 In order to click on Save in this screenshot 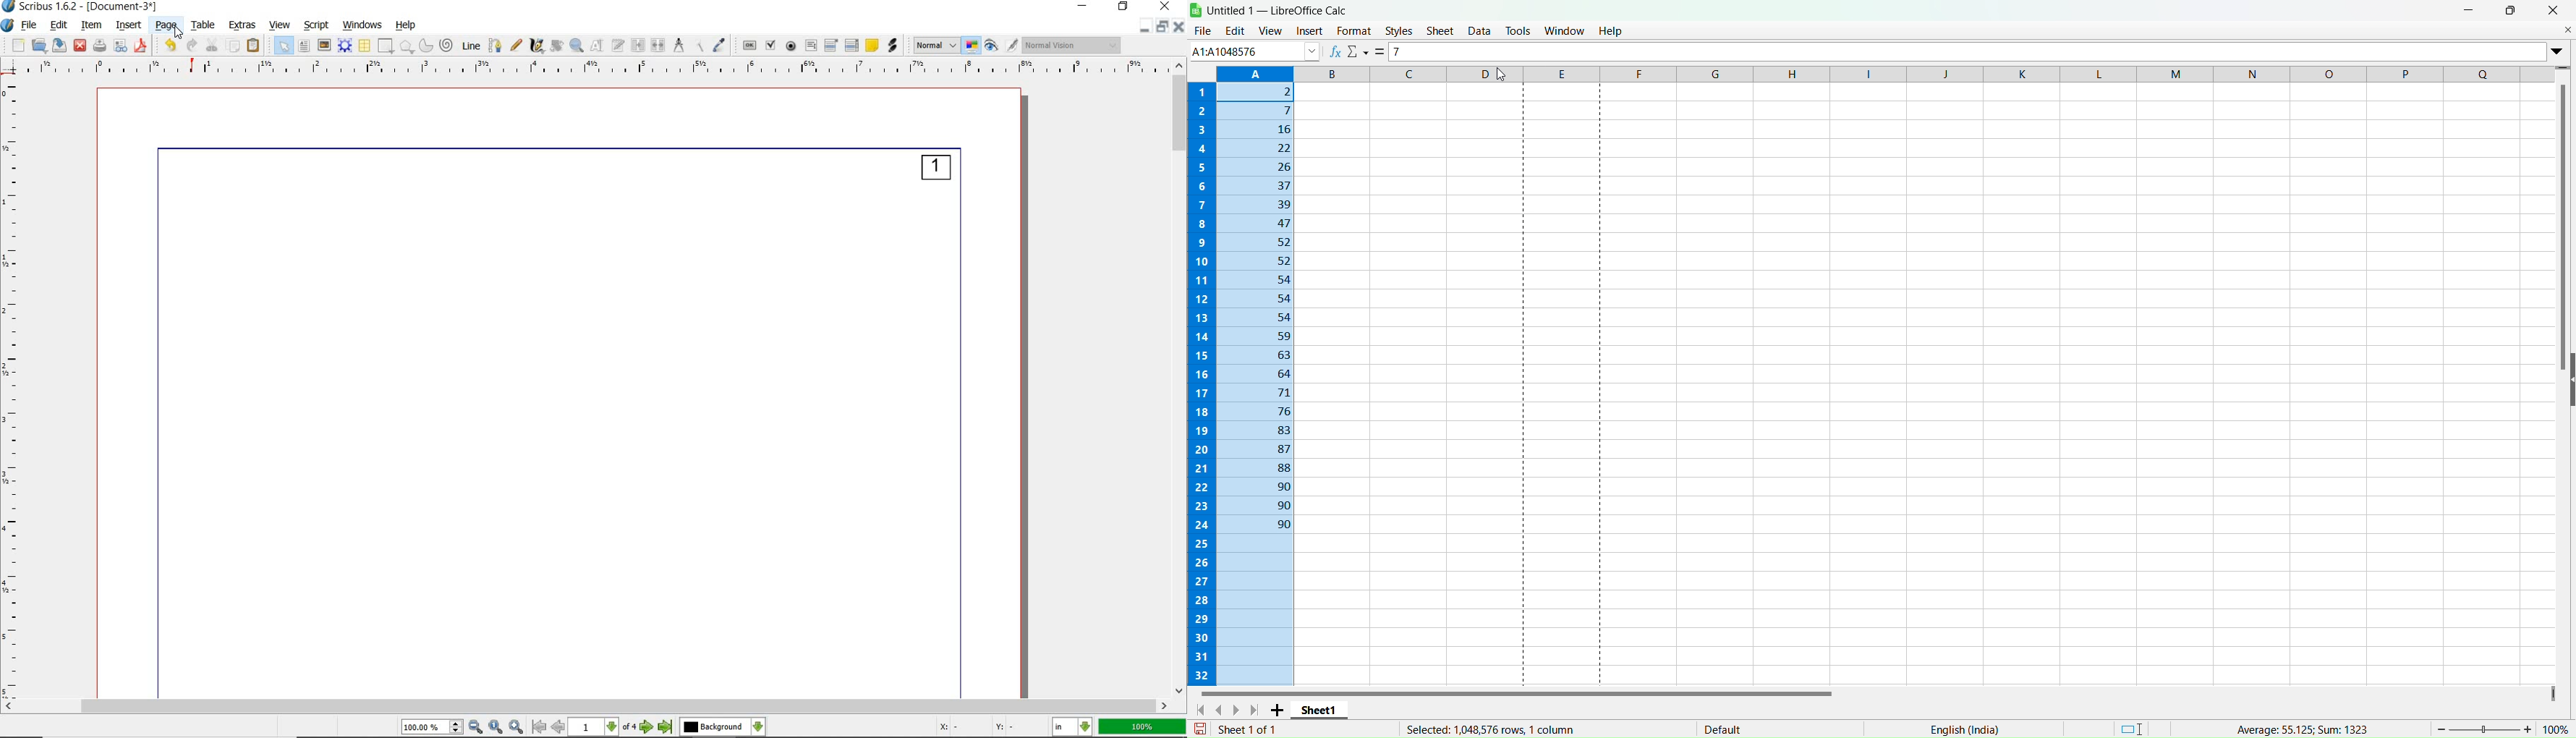, I will do `click(1202, 729)`.